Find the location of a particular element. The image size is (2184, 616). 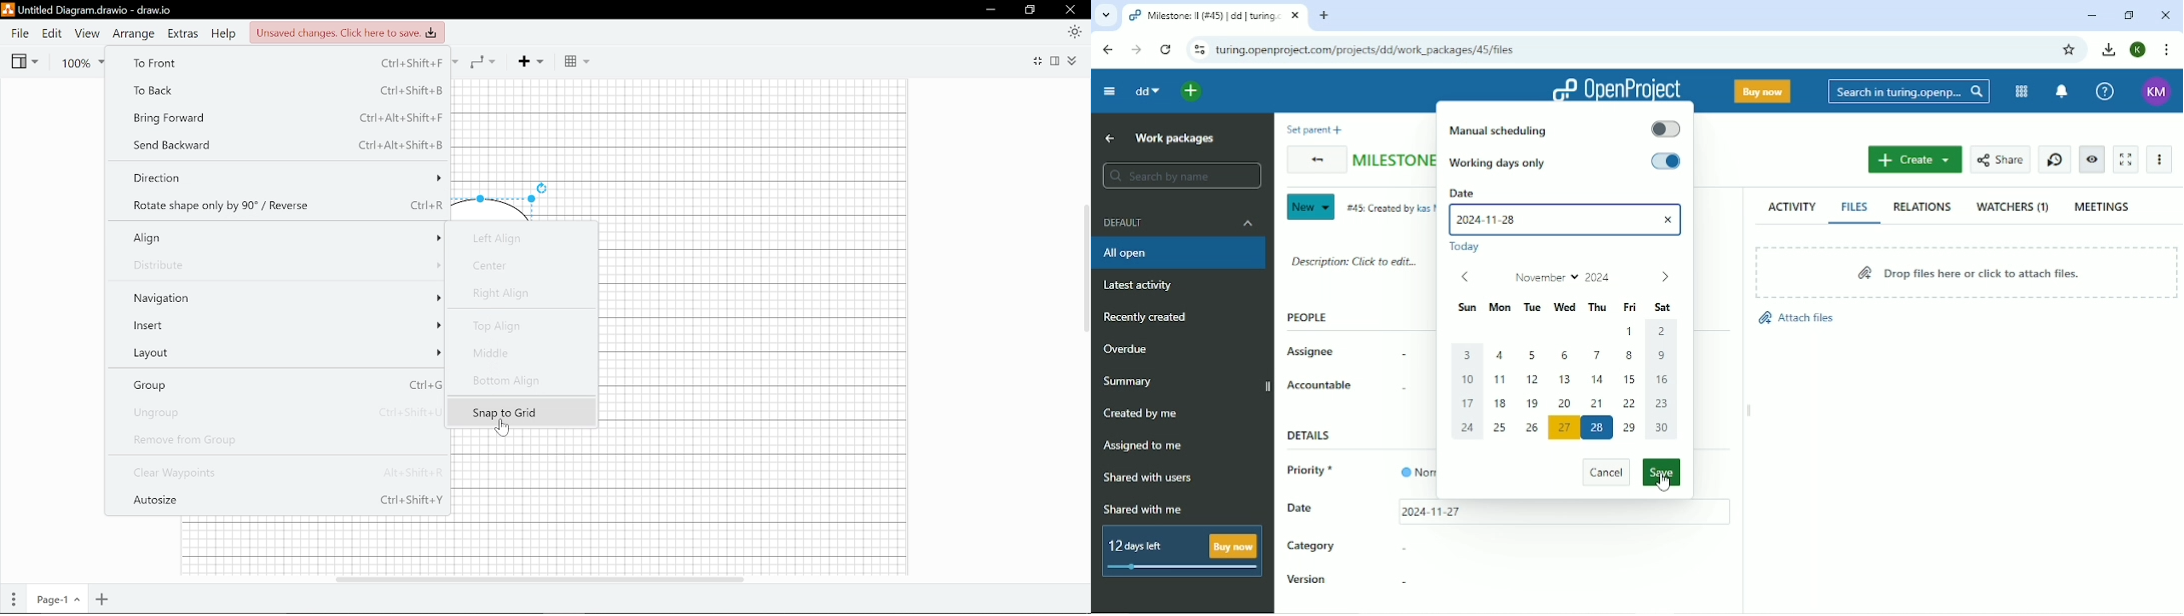

close is located at coordinates (1670, 218).